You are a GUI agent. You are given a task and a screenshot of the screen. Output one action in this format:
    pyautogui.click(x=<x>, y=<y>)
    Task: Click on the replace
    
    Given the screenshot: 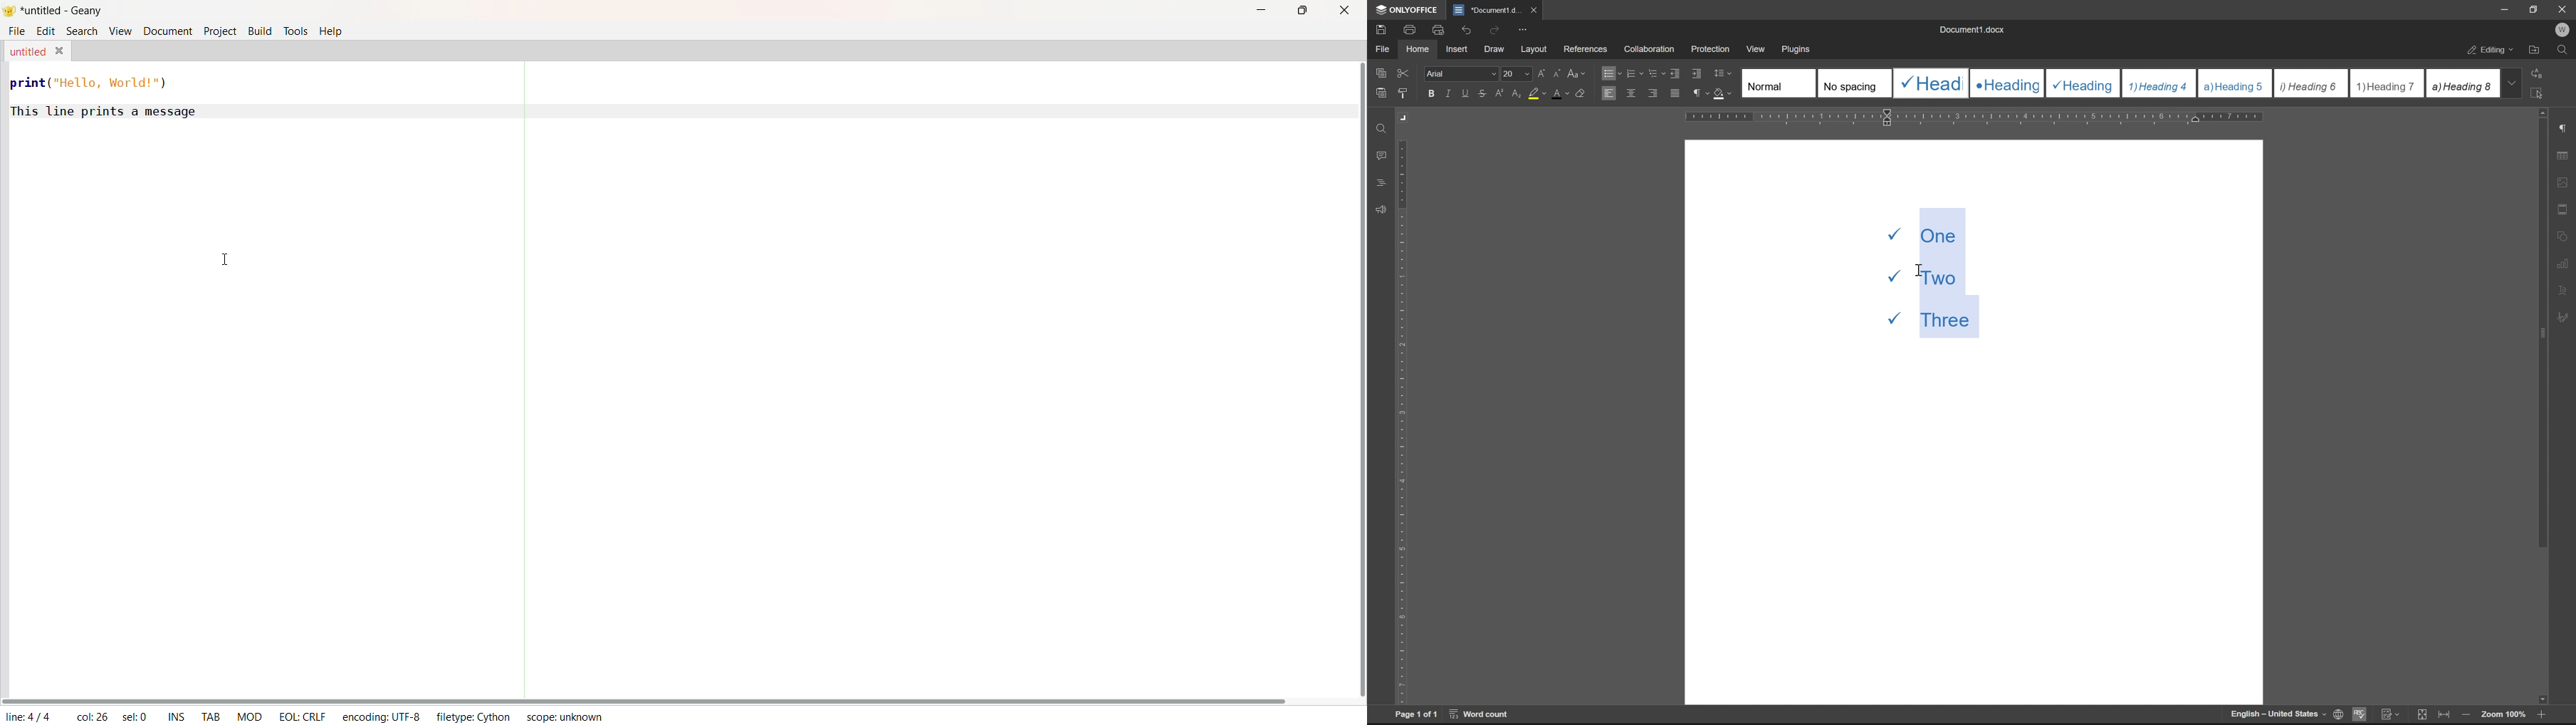 What is the action you would take?
    pyautogui.click(x=2540, y=72)
    